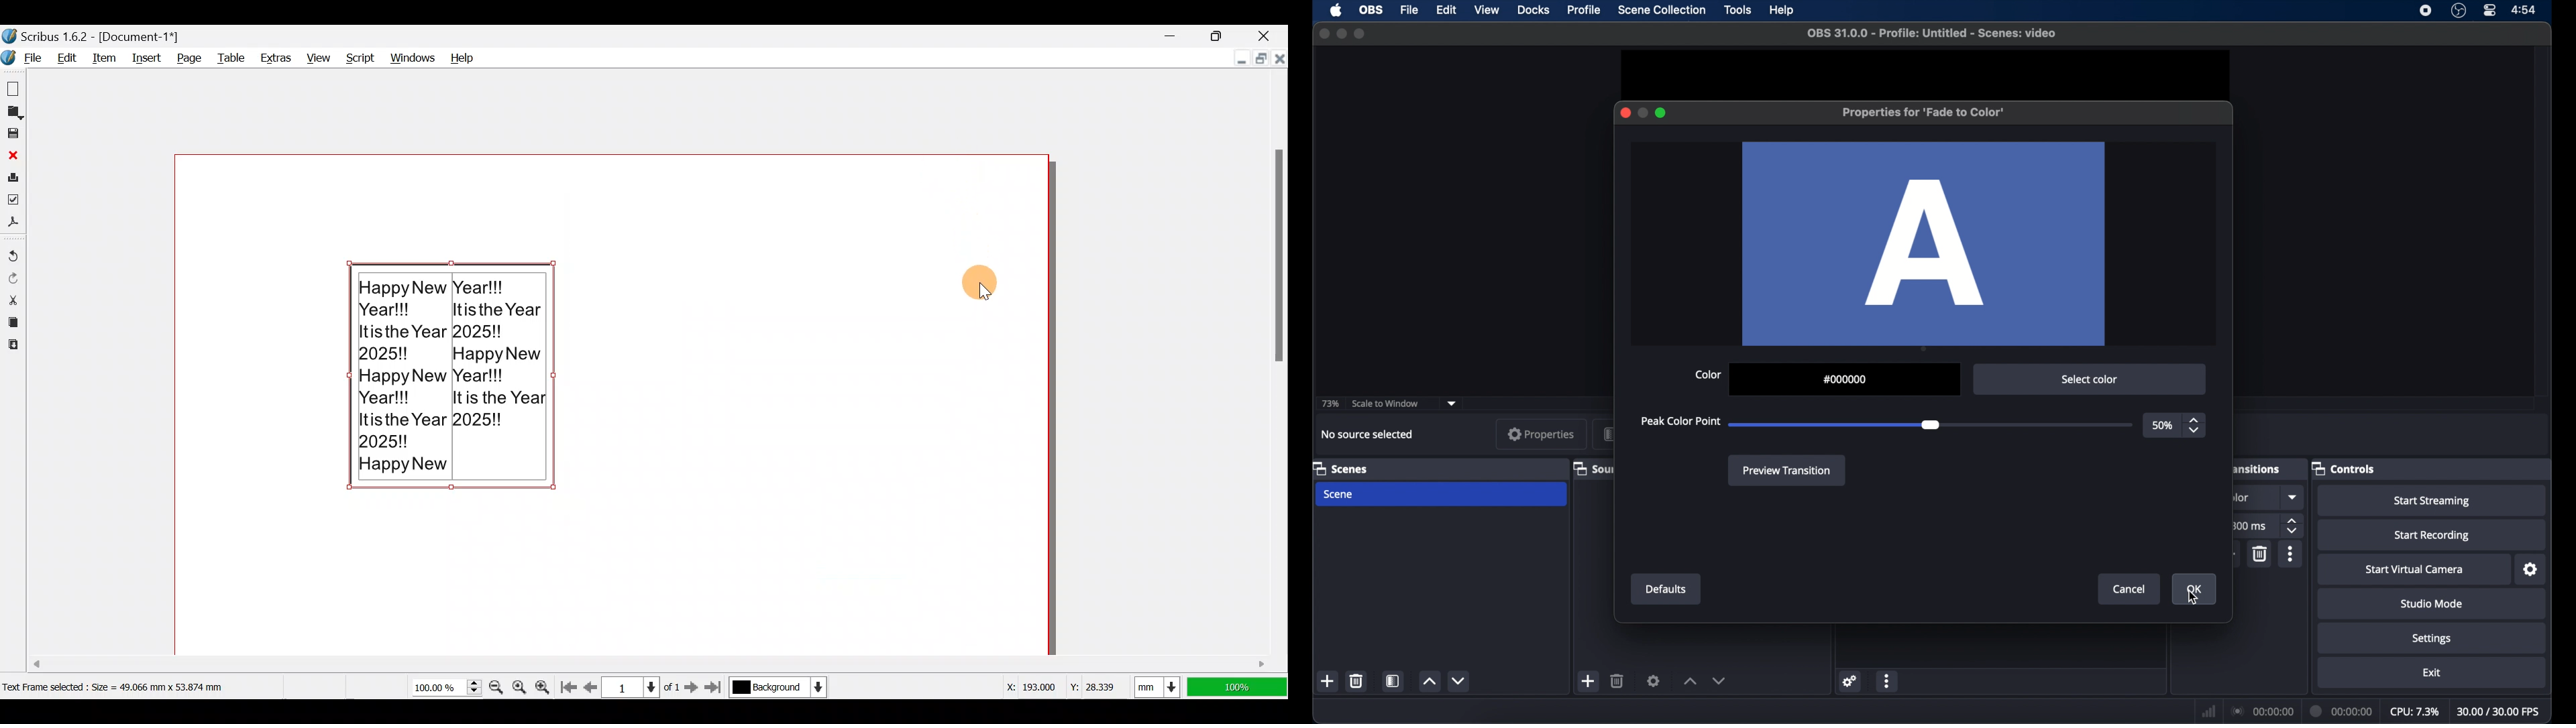 The width and height of the screenshot is (2576, 728). What do you see at coordinates (1719, 680) in the screenshot?
I see `decrement` at bounding box center [1719, 680].